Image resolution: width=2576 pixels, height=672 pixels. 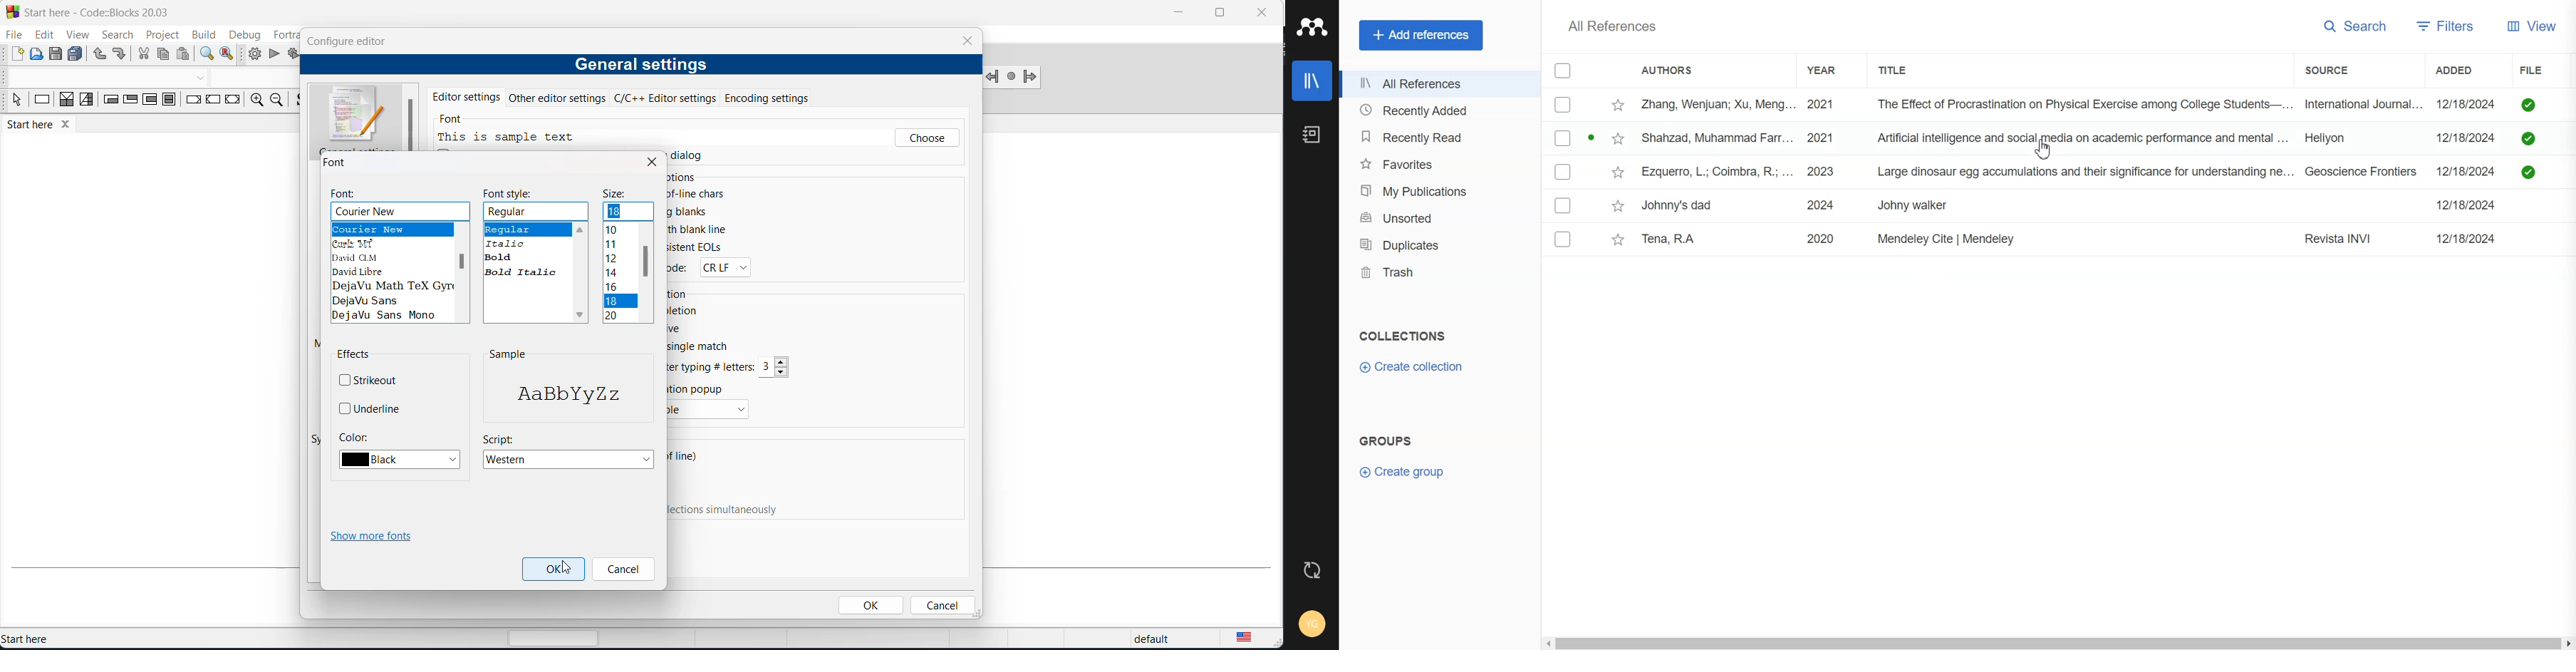 What do you see at coordinates (347, 194) in the screenshot?
I see `font` at bounding box center [347, 194].